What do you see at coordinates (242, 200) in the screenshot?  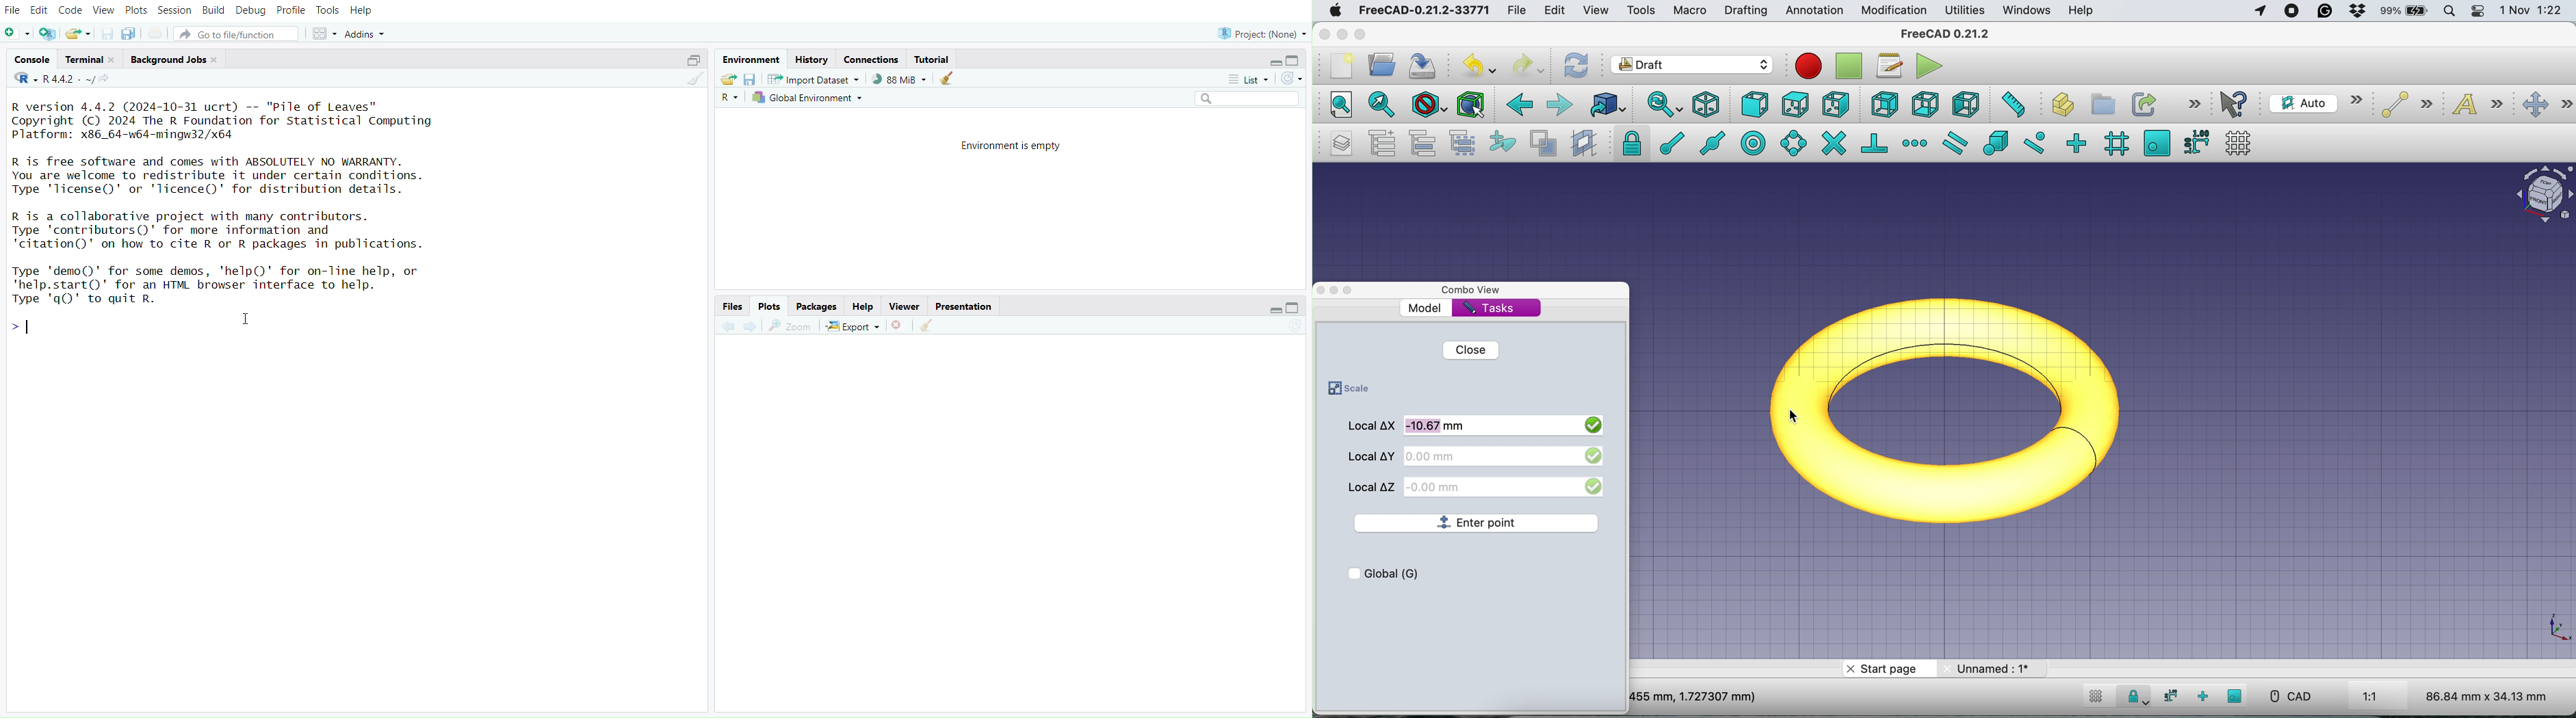 I see `R version 4.4.2 (2024-10-31 ucrt) -- "Pile of Leaves”
Copyright (C) 2024 The R Foundation for Statistical Computing
Platform: x86_64-w64-mingw32/x64

R is free software and comes with ABSOLUTELY NO WARRANTY.
You are welcome to redistribute it under certain conditions.
Type 'license()' or 'licence()' for distribution details.

R is a collaborative project with many contributors.

Type 'contributors()' for more information and

‘citation()' on how to cite R or R packages in publications.
Type 'demo()' for some demos, 'help()' for on-line help, or
'help.start()' for an HTML browser interface to help.

Type 'qQ)' to quit R.

NY I` at bounding box center [242, 200].